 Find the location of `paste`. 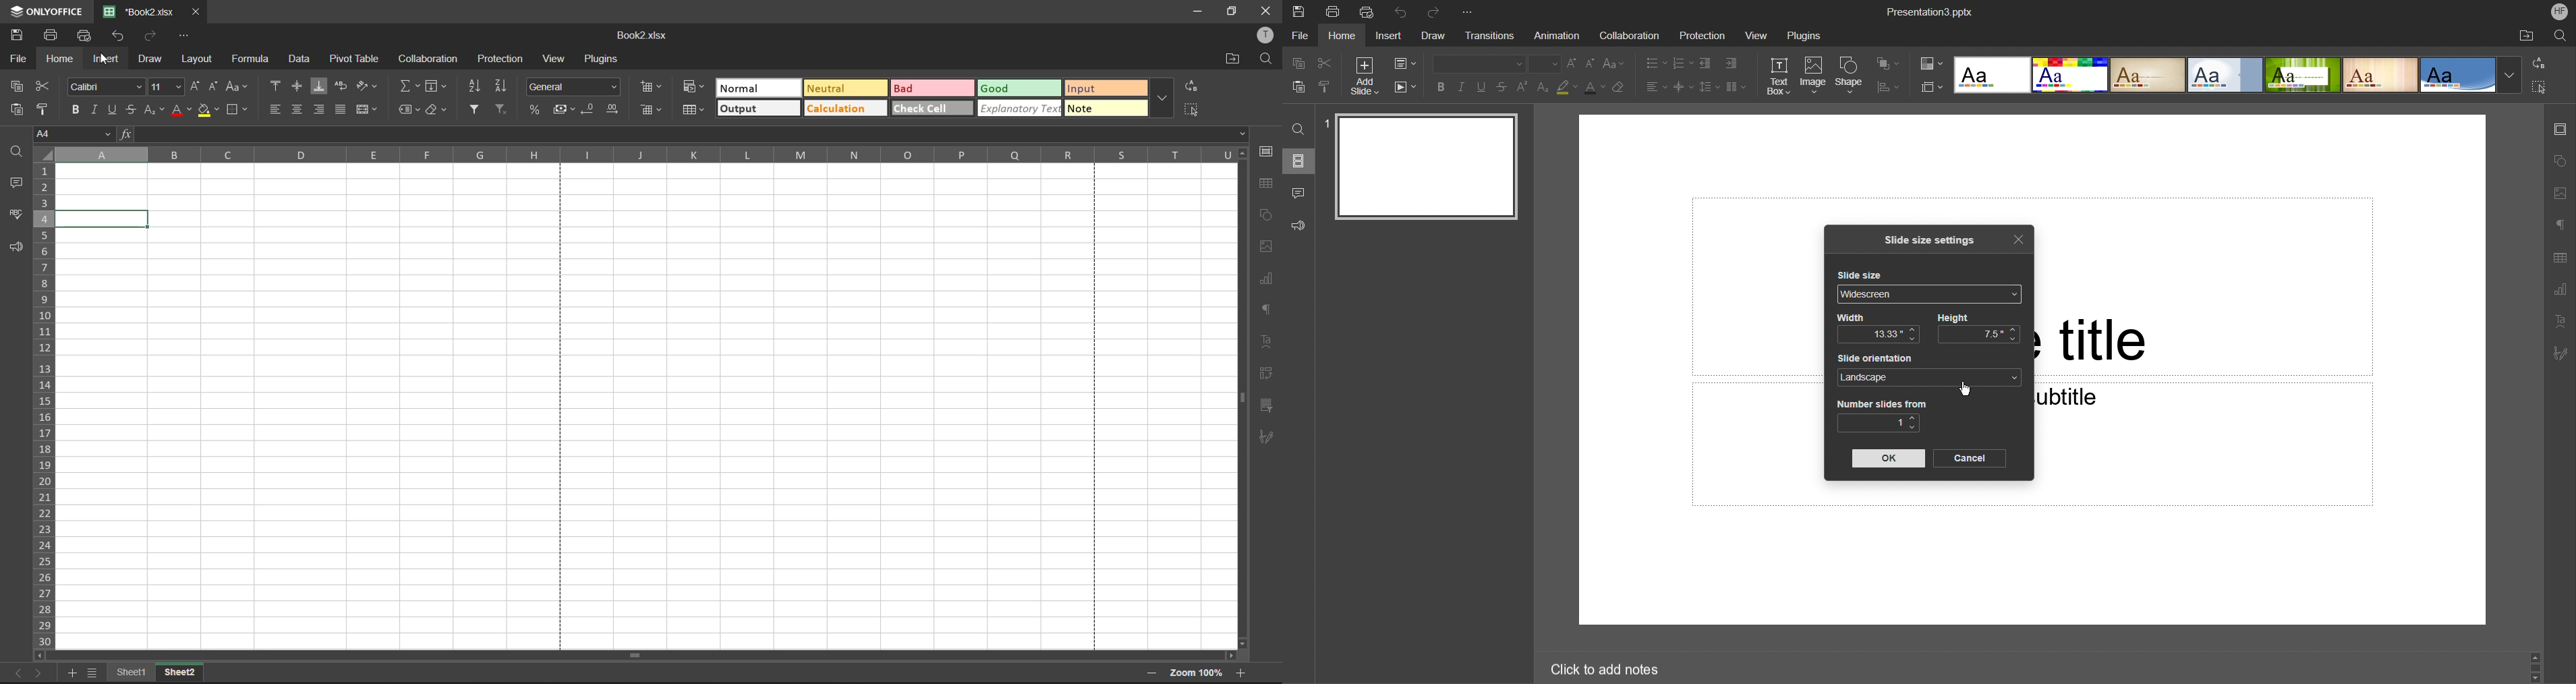

paste is located at coordinates (17, 110).